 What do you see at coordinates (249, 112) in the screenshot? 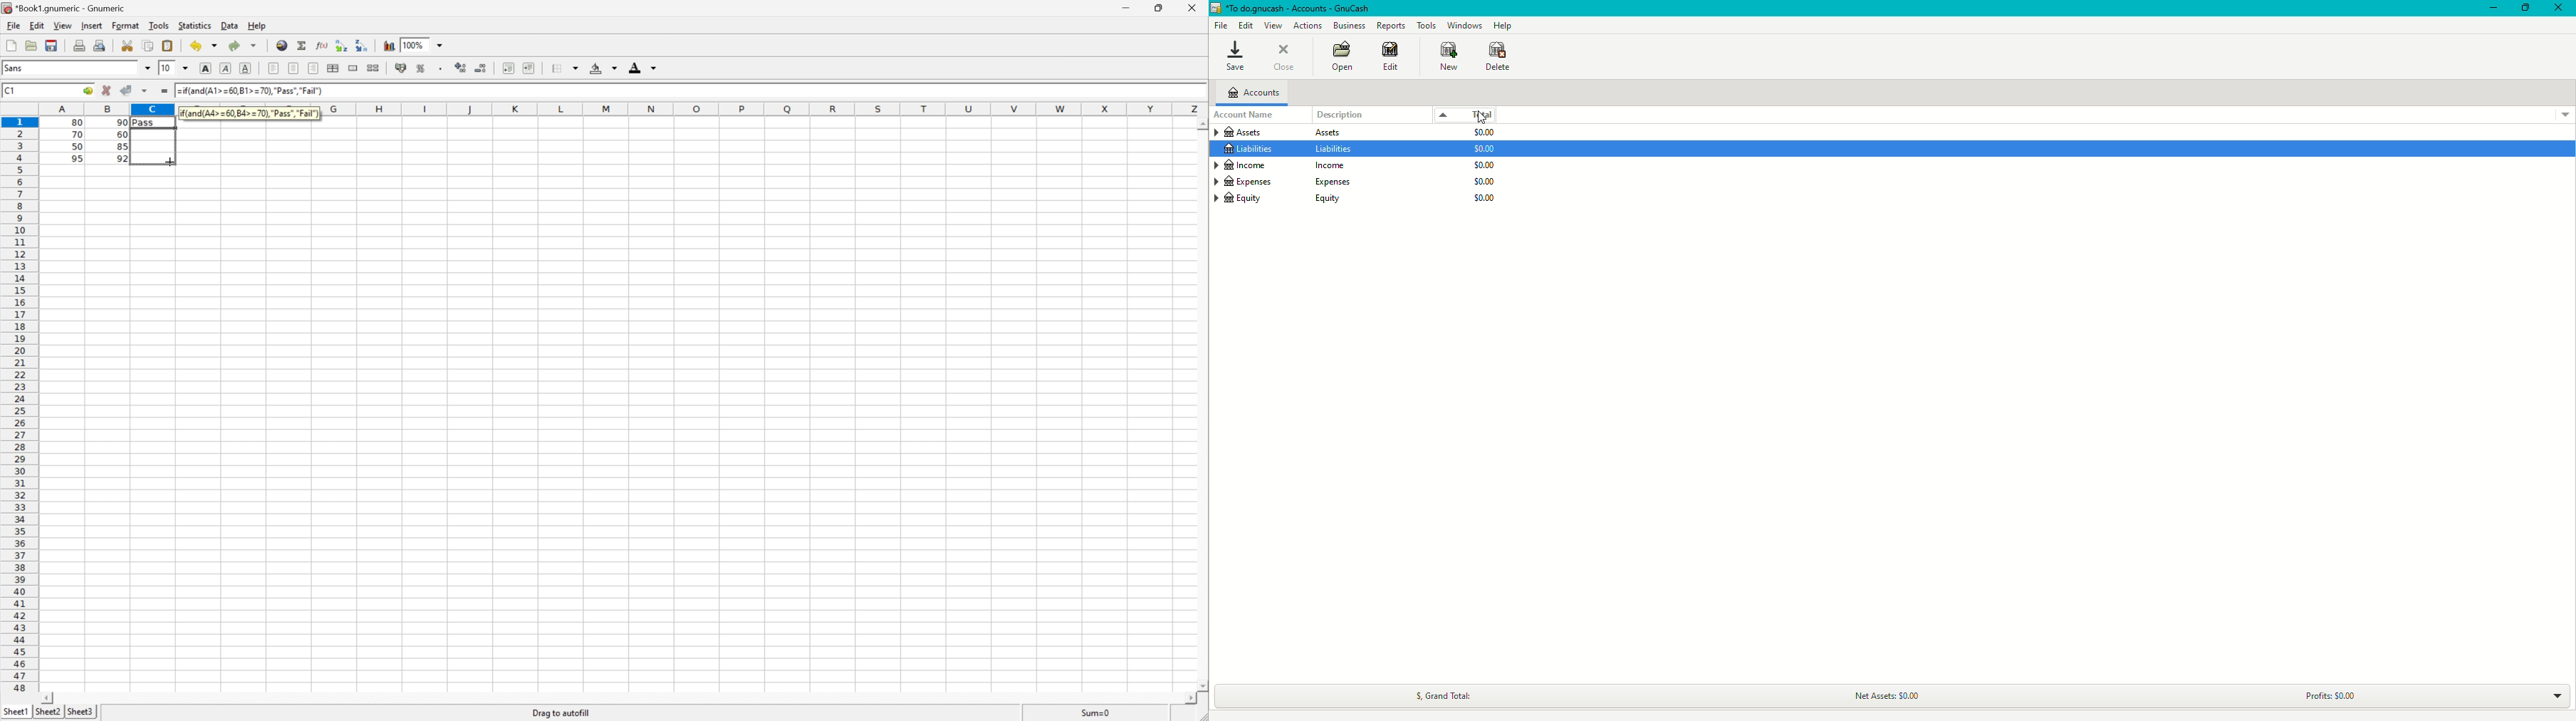
I see `=IF(AND(A1>=60,B1>=70),"Pass","Fail")` at bounding box center [249, 112].